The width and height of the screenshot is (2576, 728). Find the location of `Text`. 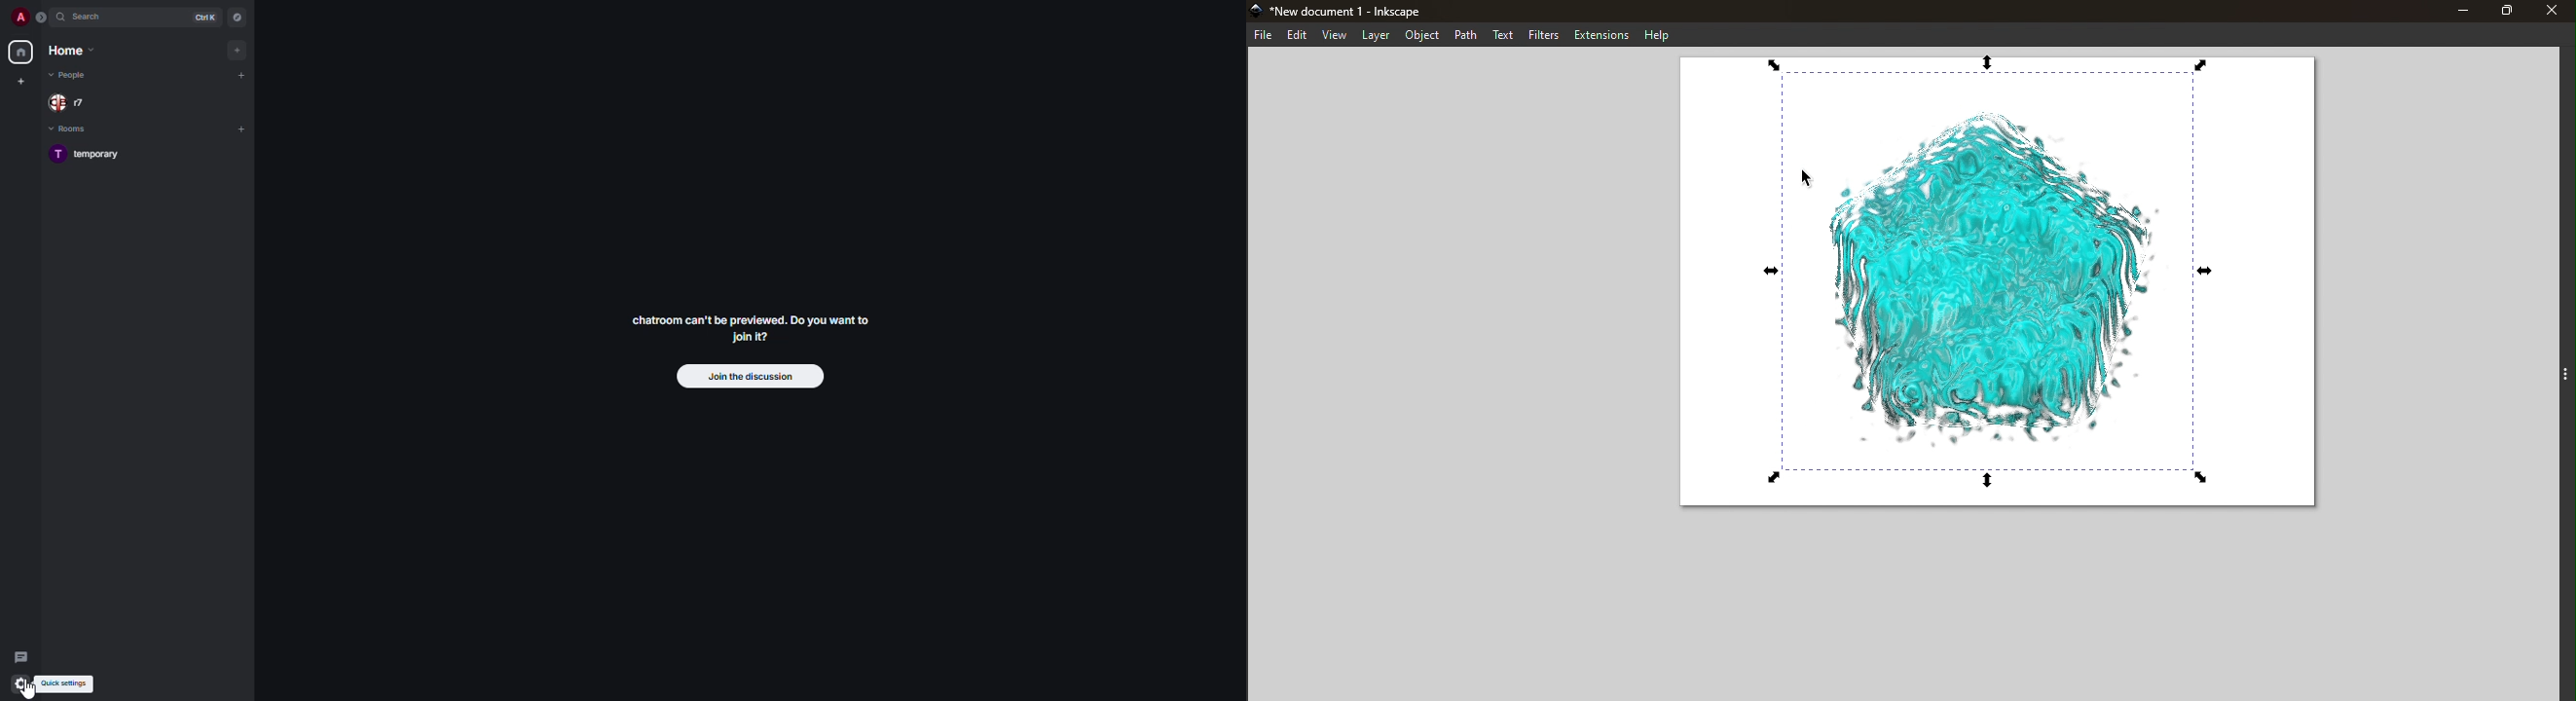

Text is located at coordinates (1505, 35).